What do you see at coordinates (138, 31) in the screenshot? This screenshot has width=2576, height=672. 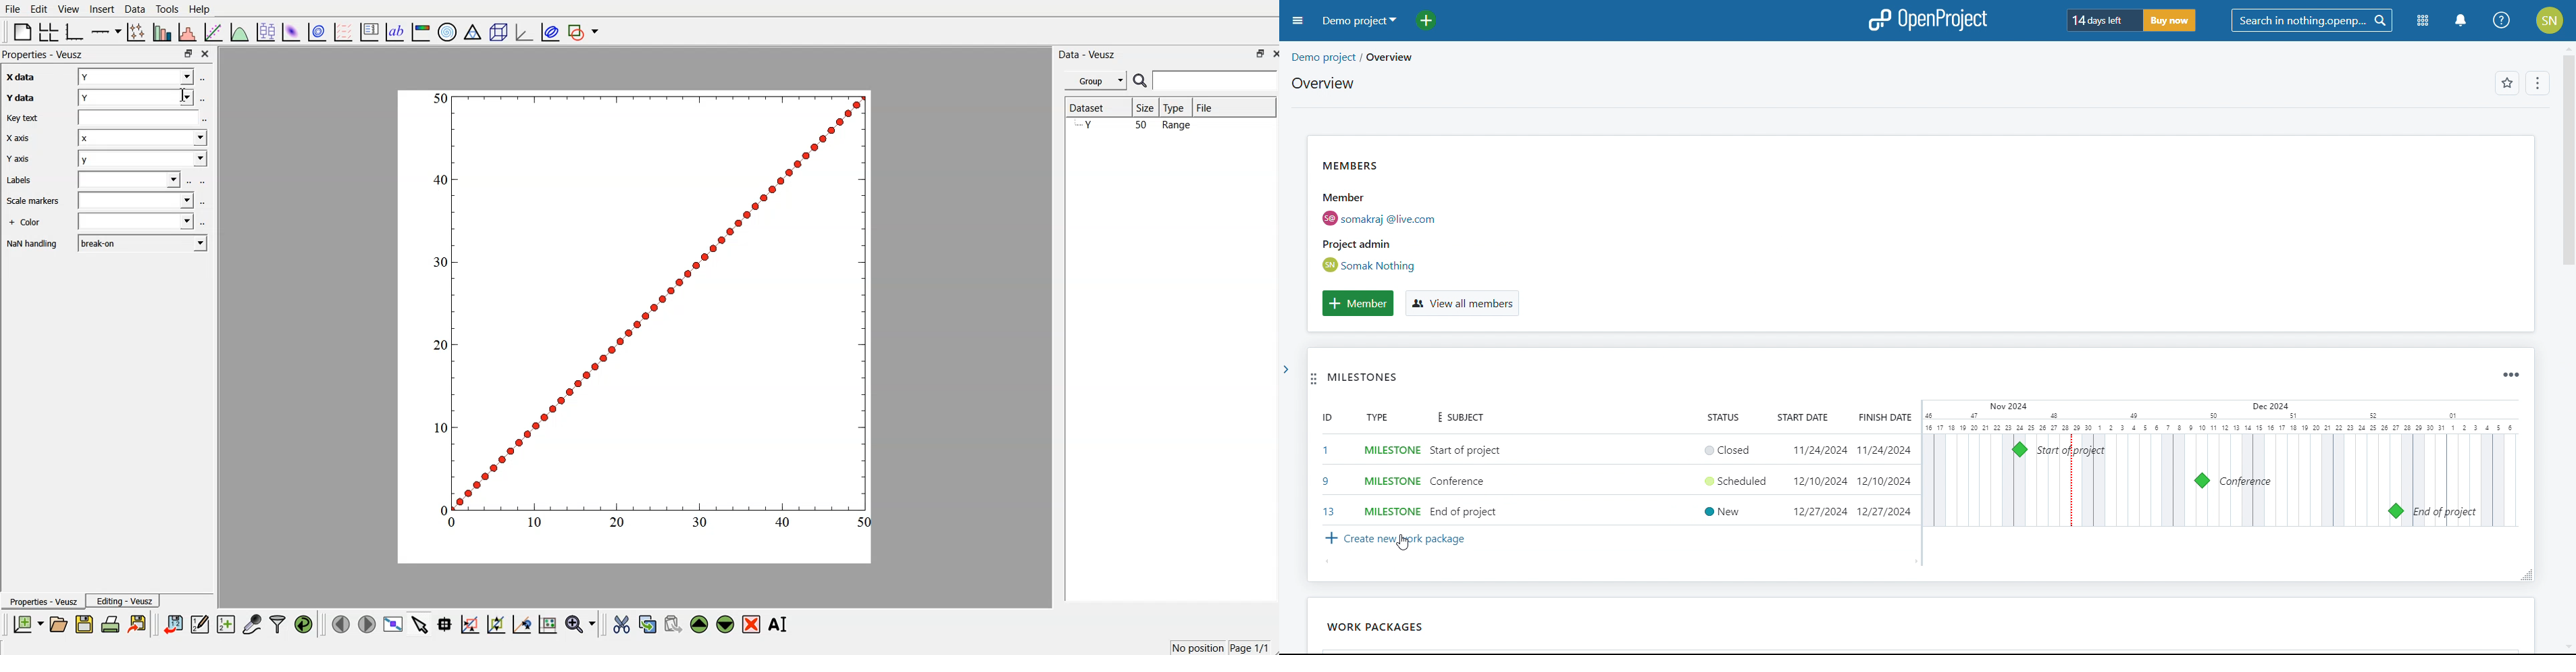 I see `lines and error bars` at bounding box center [138, 31].